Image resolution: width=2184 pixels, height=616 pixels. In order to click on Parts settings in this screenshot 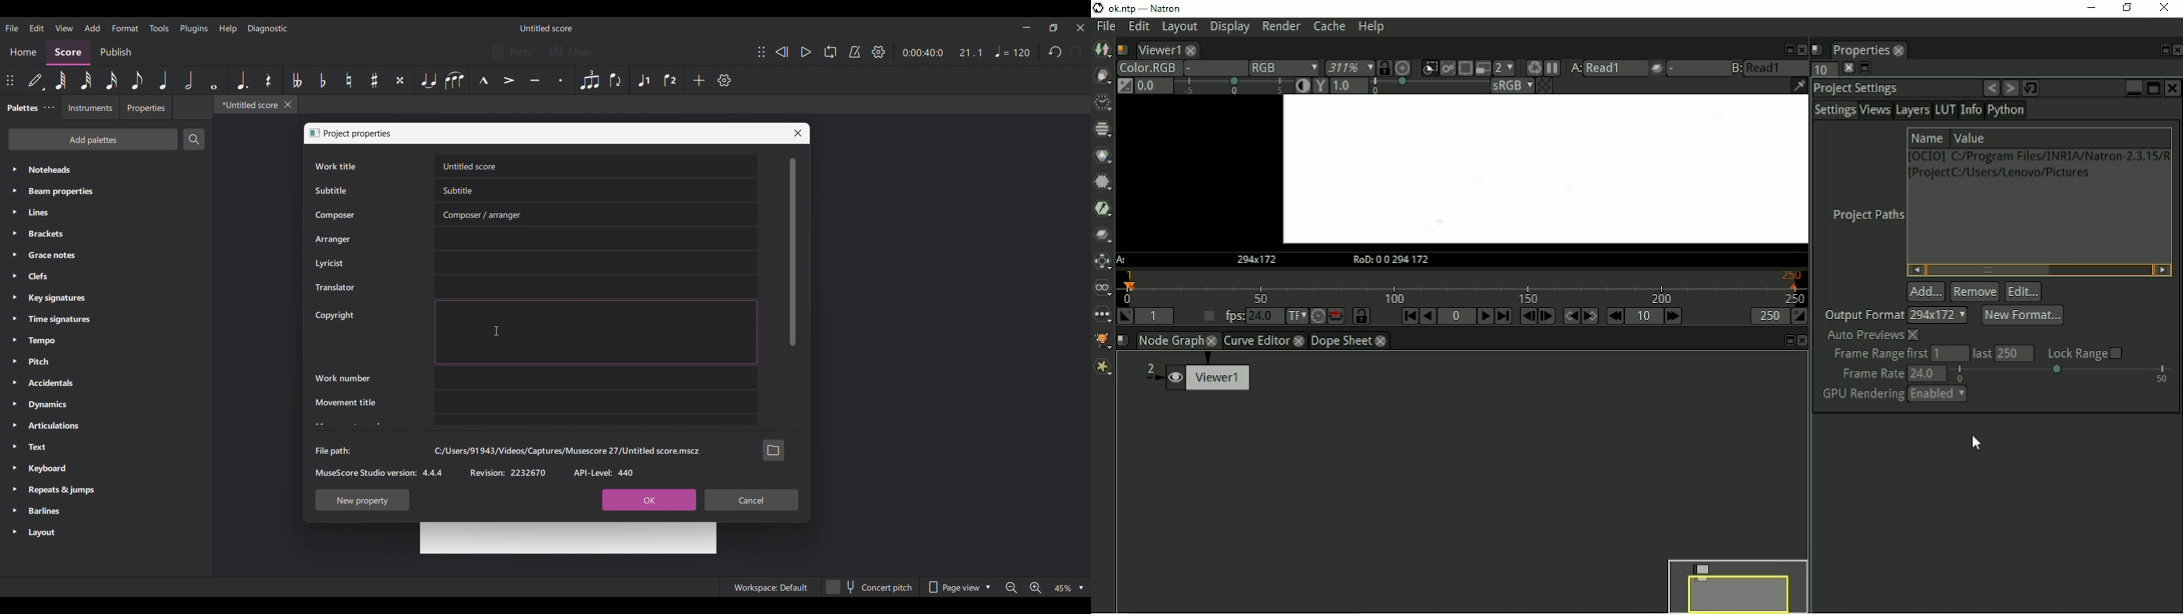, I will do `click(513, 52)`.